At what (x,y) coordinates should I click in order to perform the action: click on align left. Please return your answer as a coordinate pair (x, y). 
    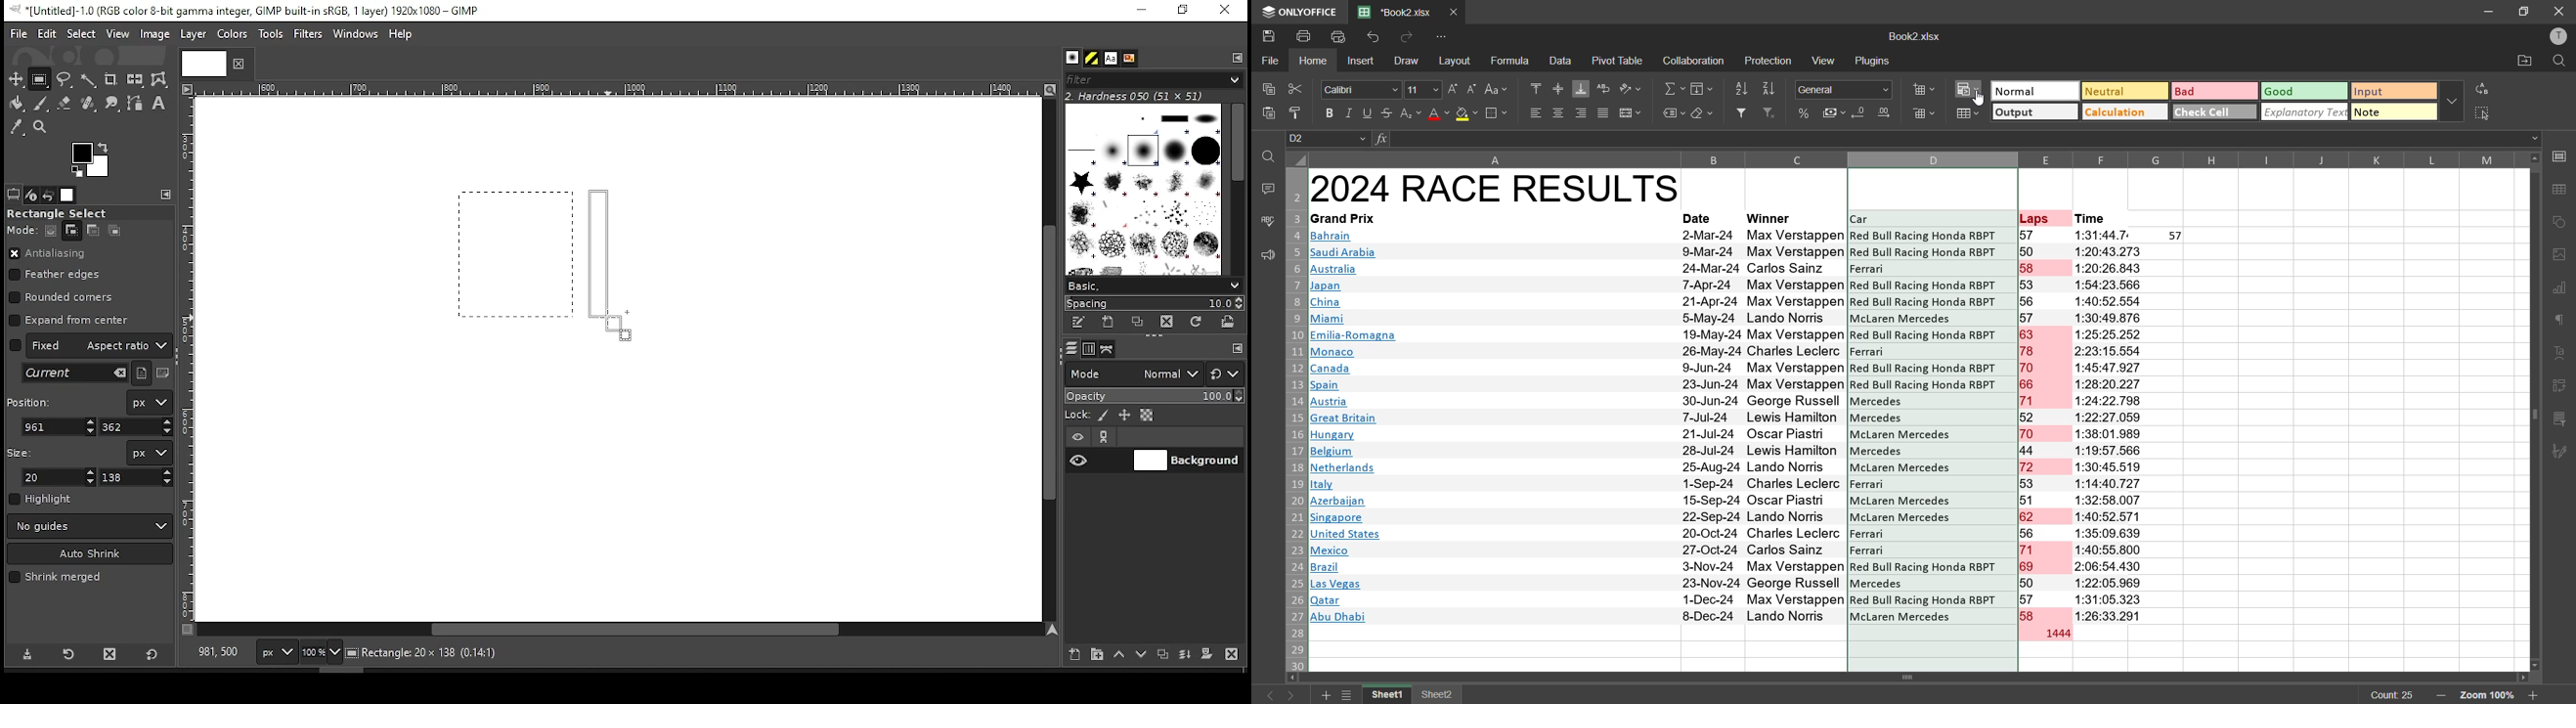
    Looking at the image, I should click on (1536, 112).